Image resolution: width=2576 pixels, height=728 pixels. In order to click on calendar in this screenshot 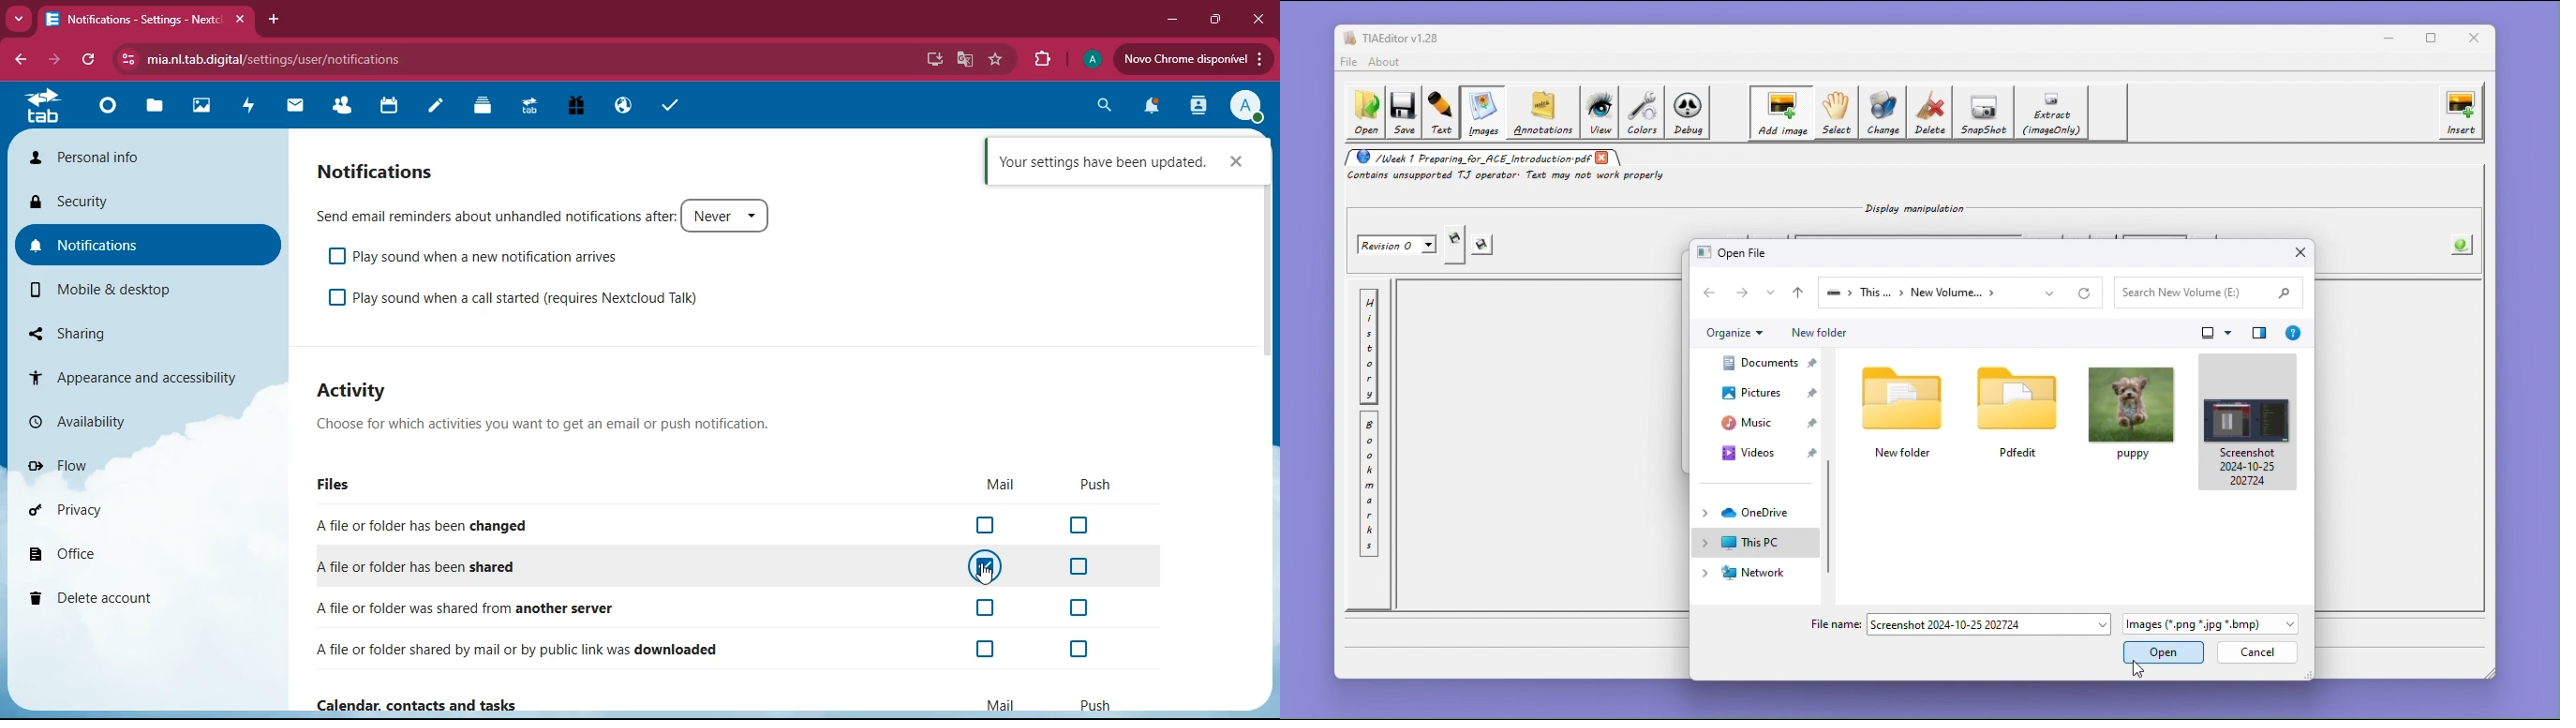, I will do `click(386, 109)`.